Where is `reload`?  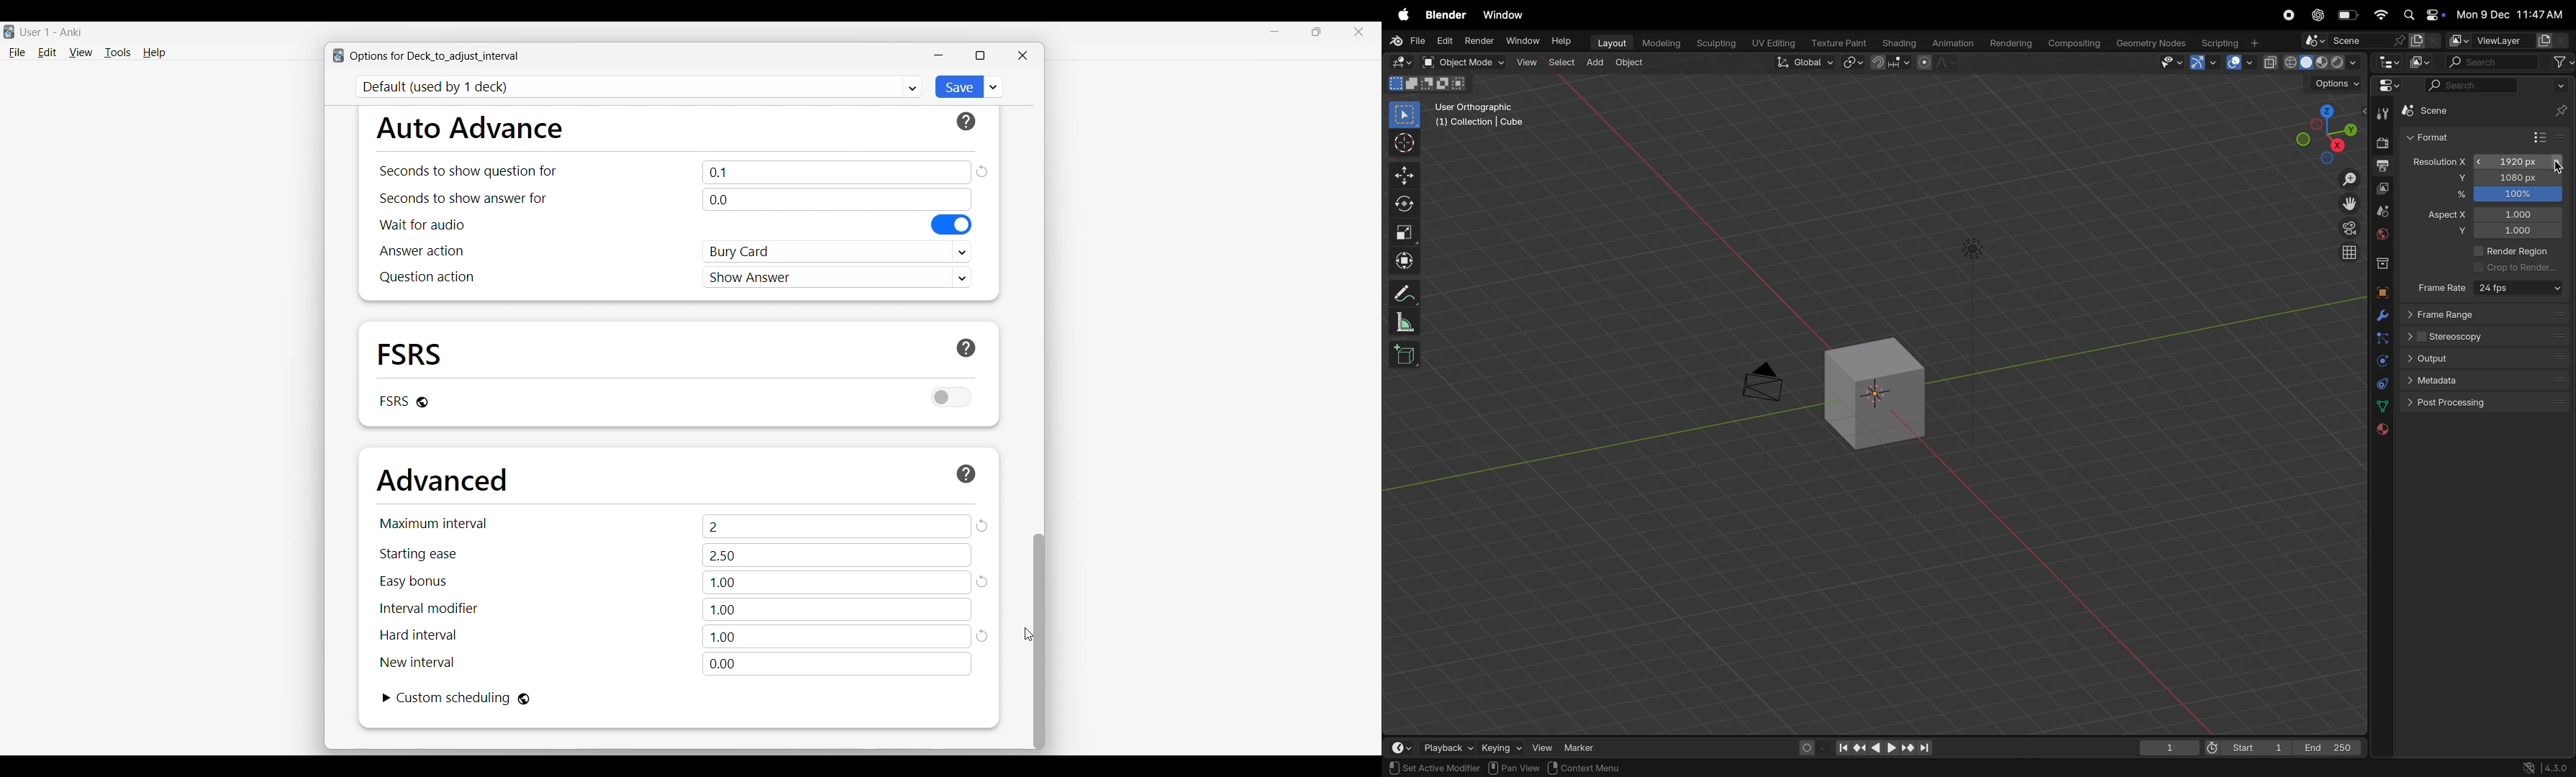
reload is located at coordinates (982, 526).